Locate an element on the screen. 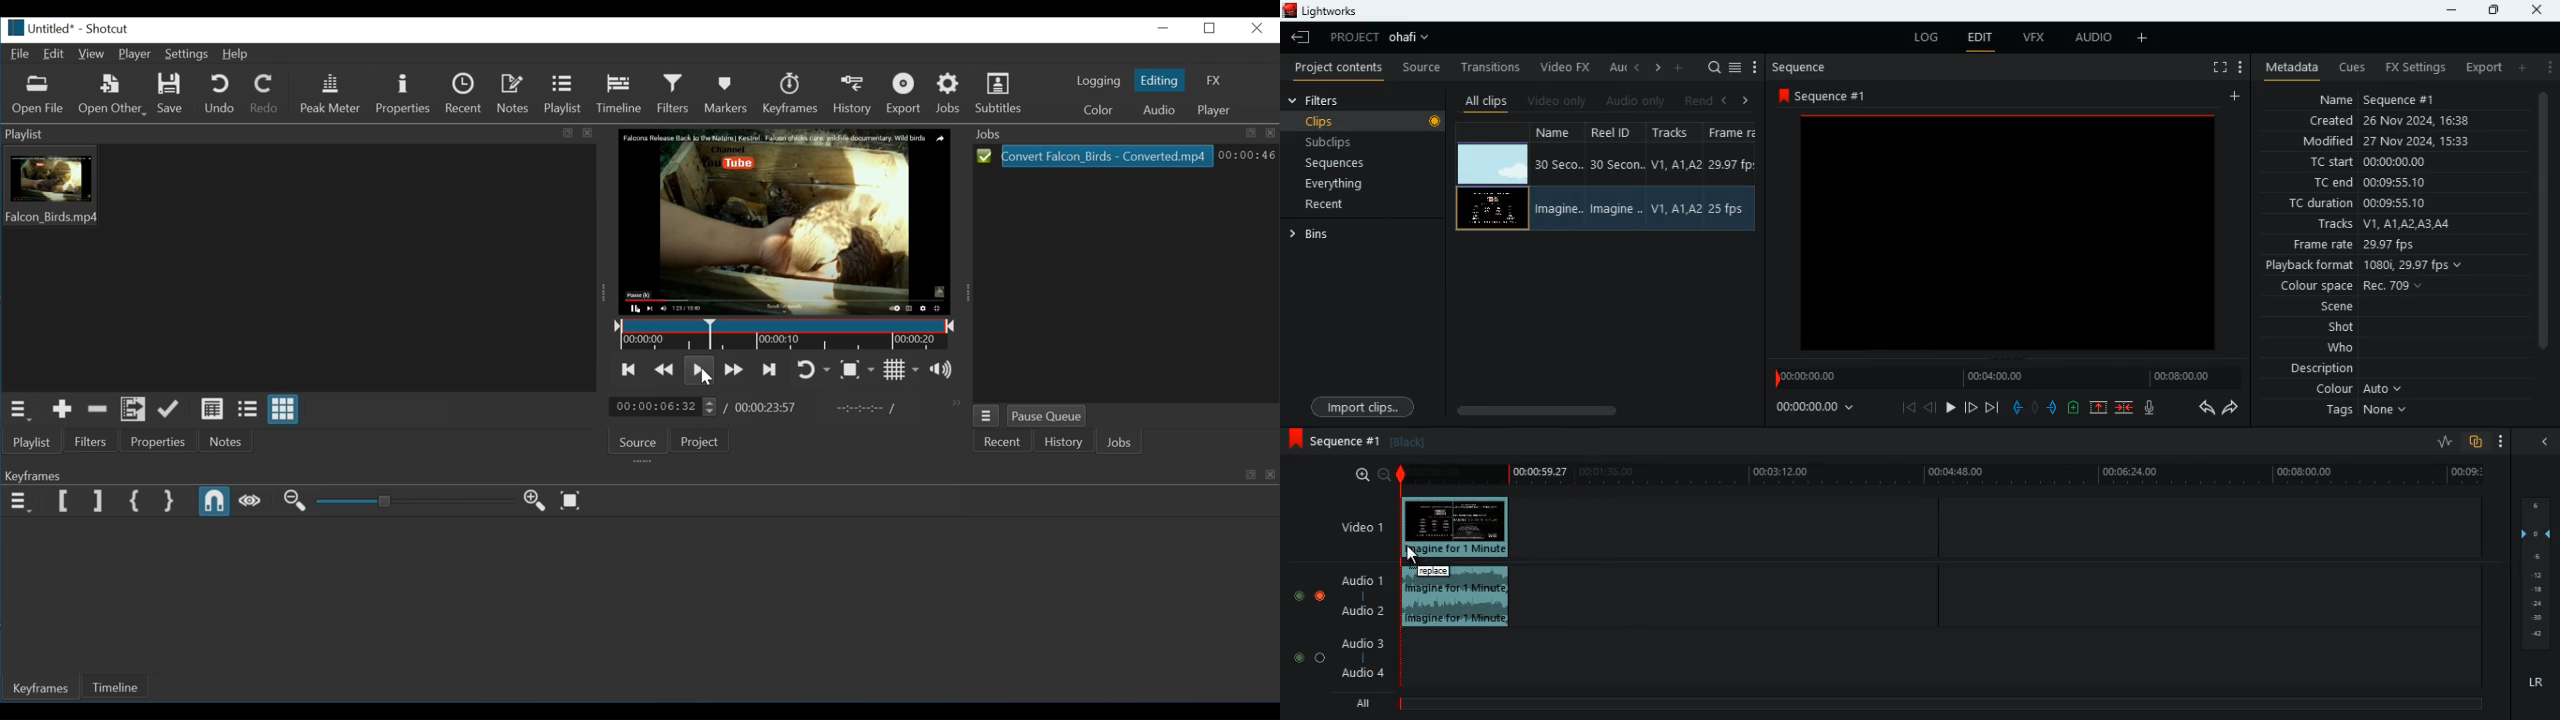  Audio is located at coordinates (1158, 109).